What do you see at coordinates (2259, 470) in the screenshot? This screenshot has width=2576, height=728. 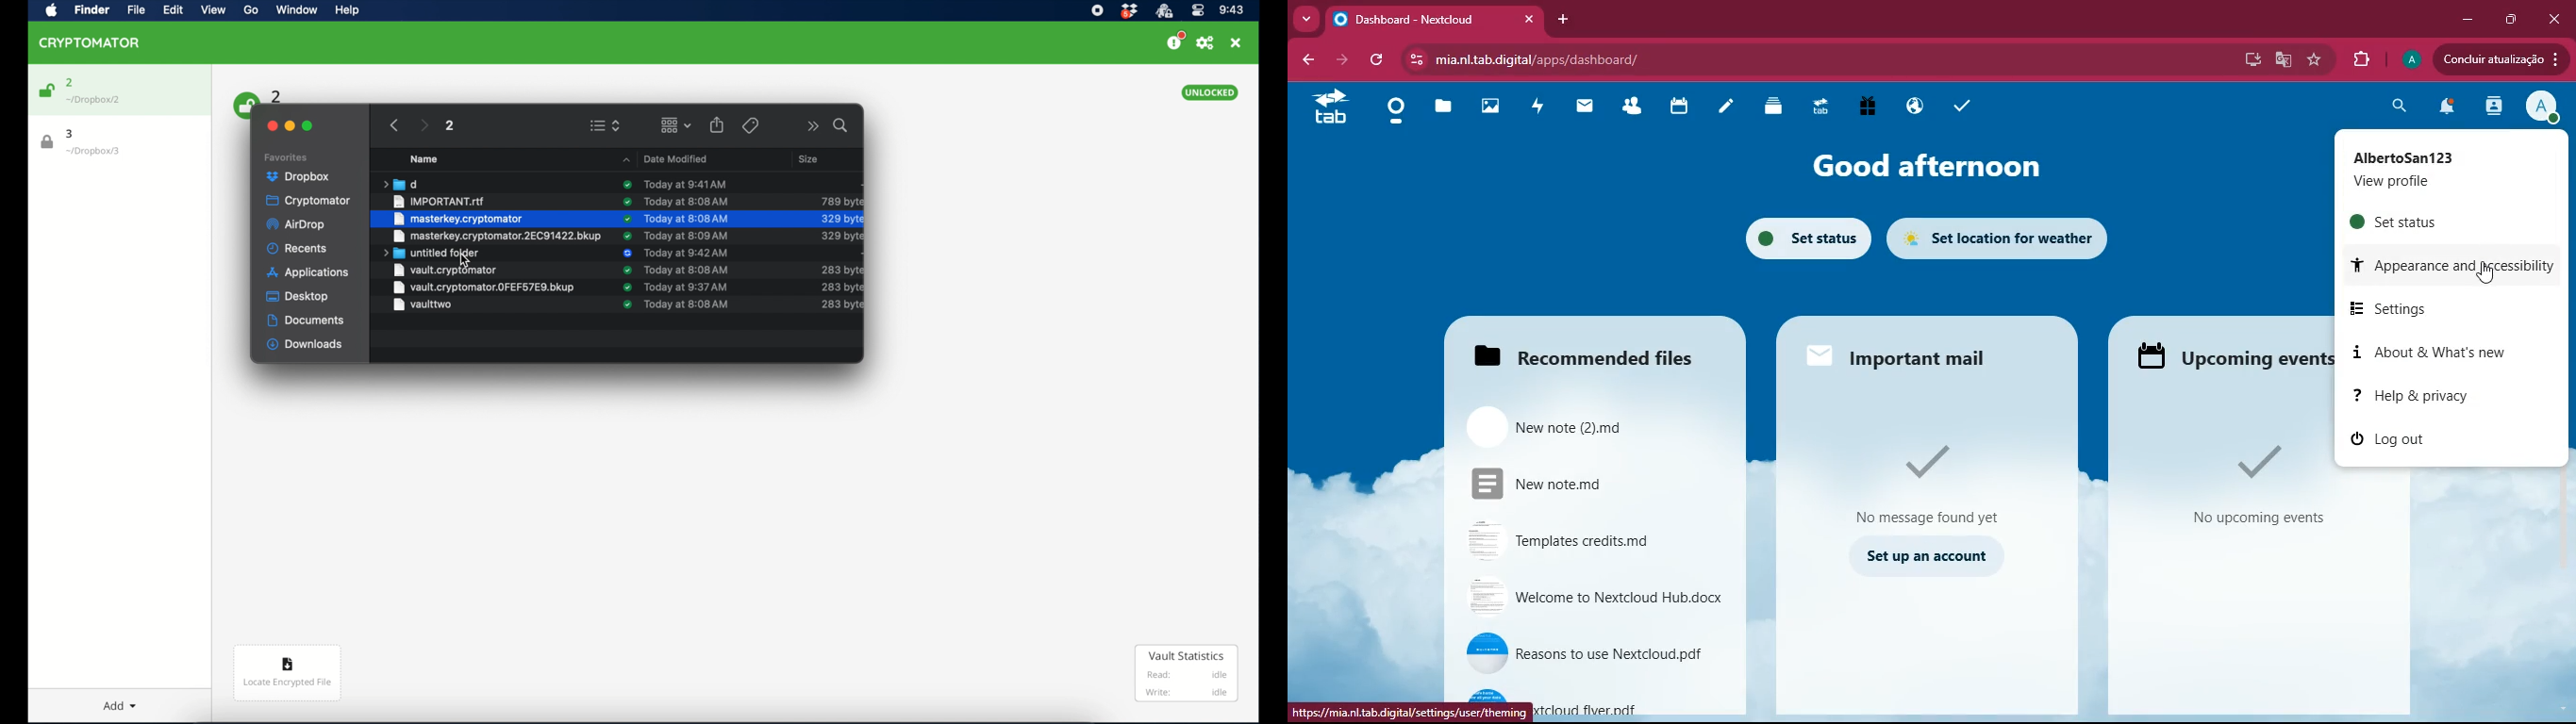 I see `No upcoming events` at bounding box center [2259, 470].